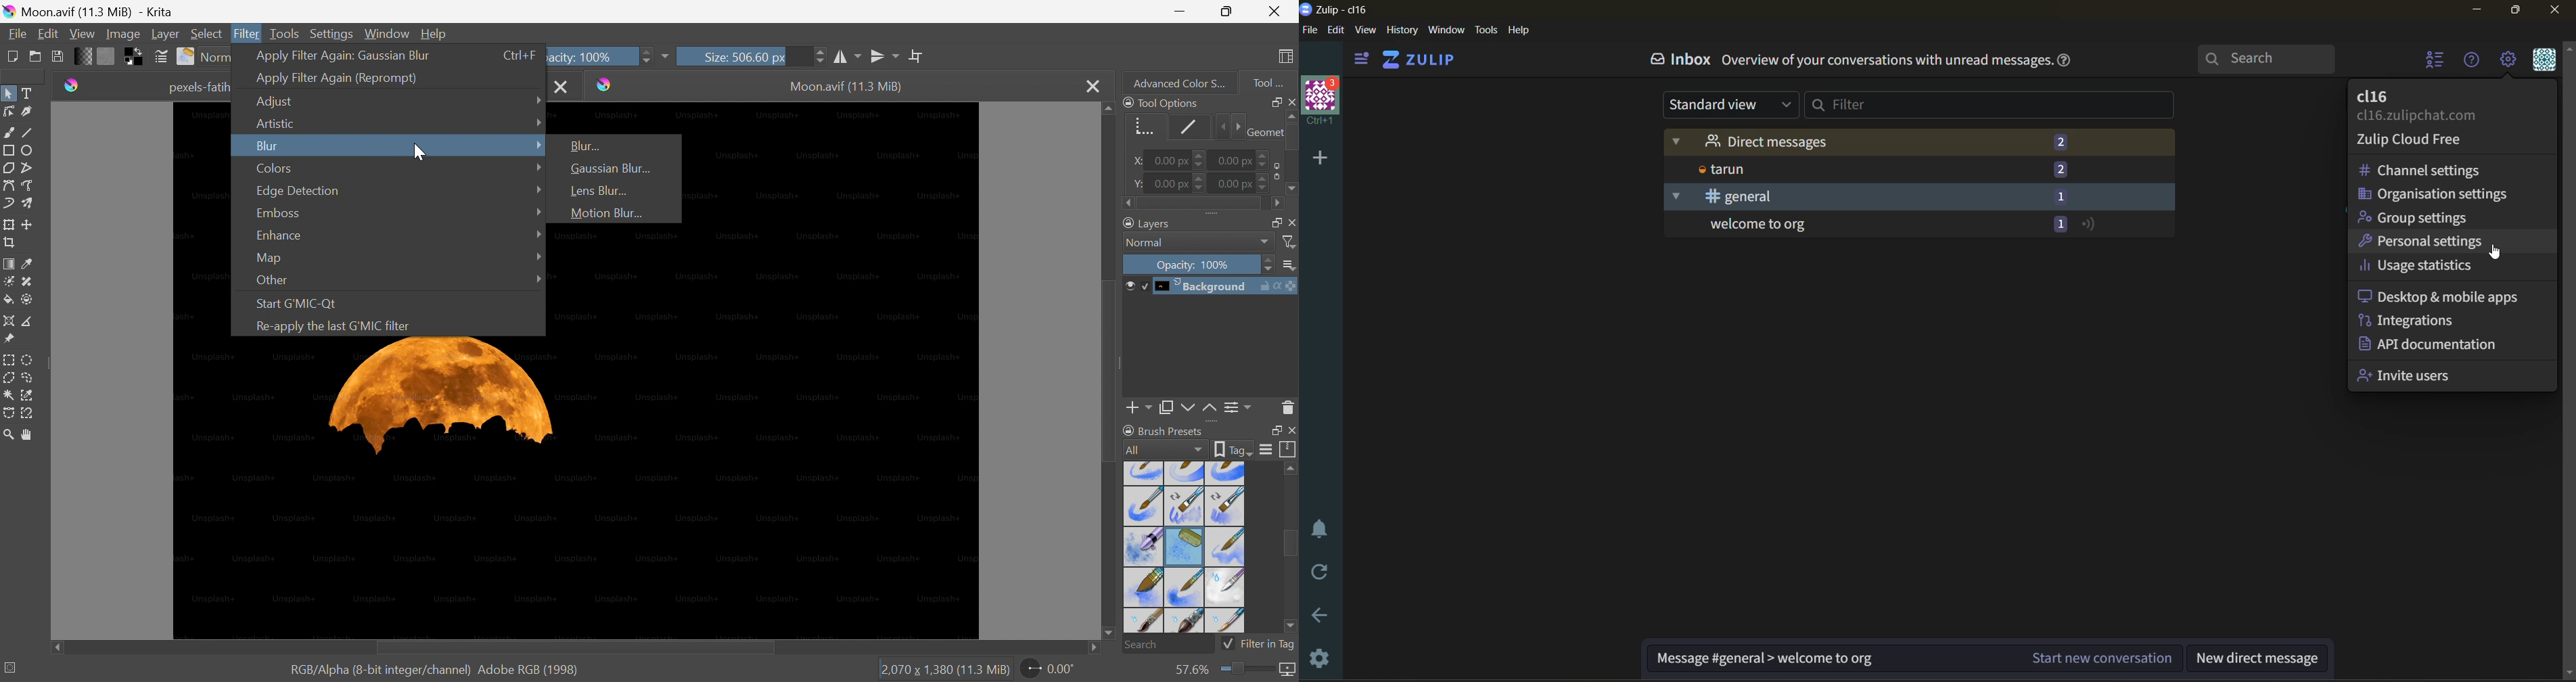  What do you see at coordinates (36, 56) in the screenshot?
I see `Open and existing document` at bounding box center [36, 56].